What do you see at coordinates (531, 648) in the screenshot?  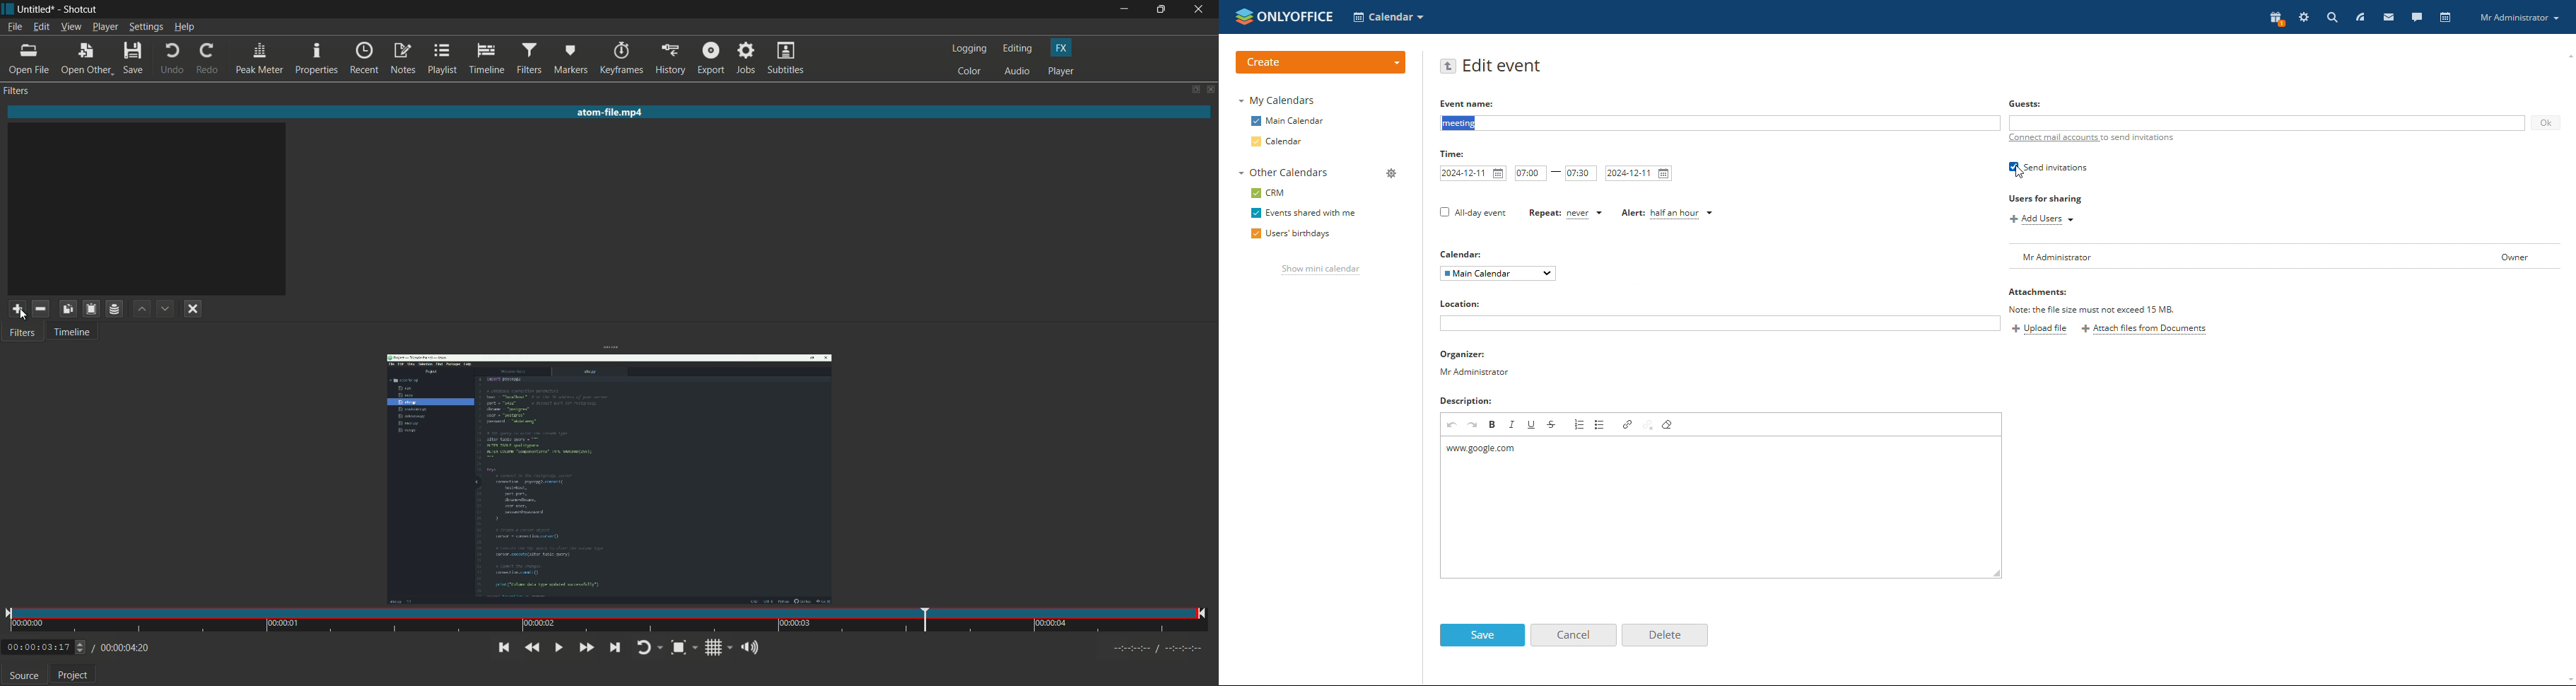 I see `quickly play backward` at bounding box center [531, 648].